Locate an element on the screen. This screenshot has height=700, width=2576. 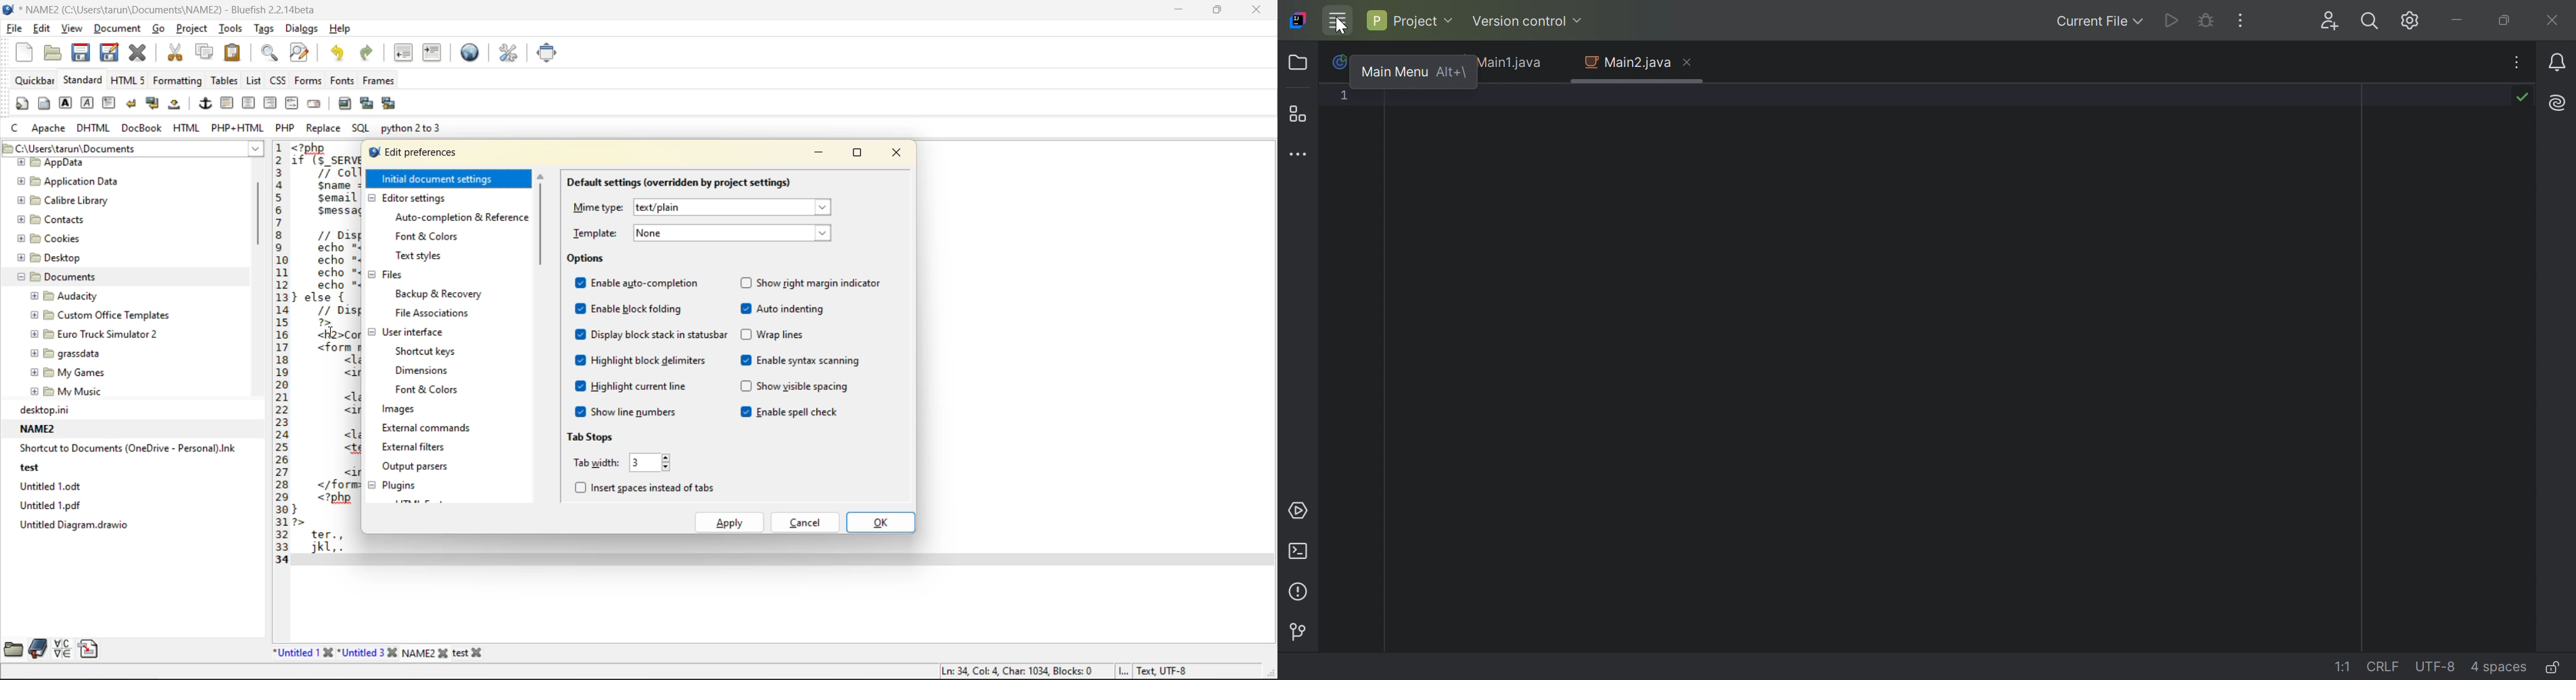
Desktop is located at coordinates (52, 257).